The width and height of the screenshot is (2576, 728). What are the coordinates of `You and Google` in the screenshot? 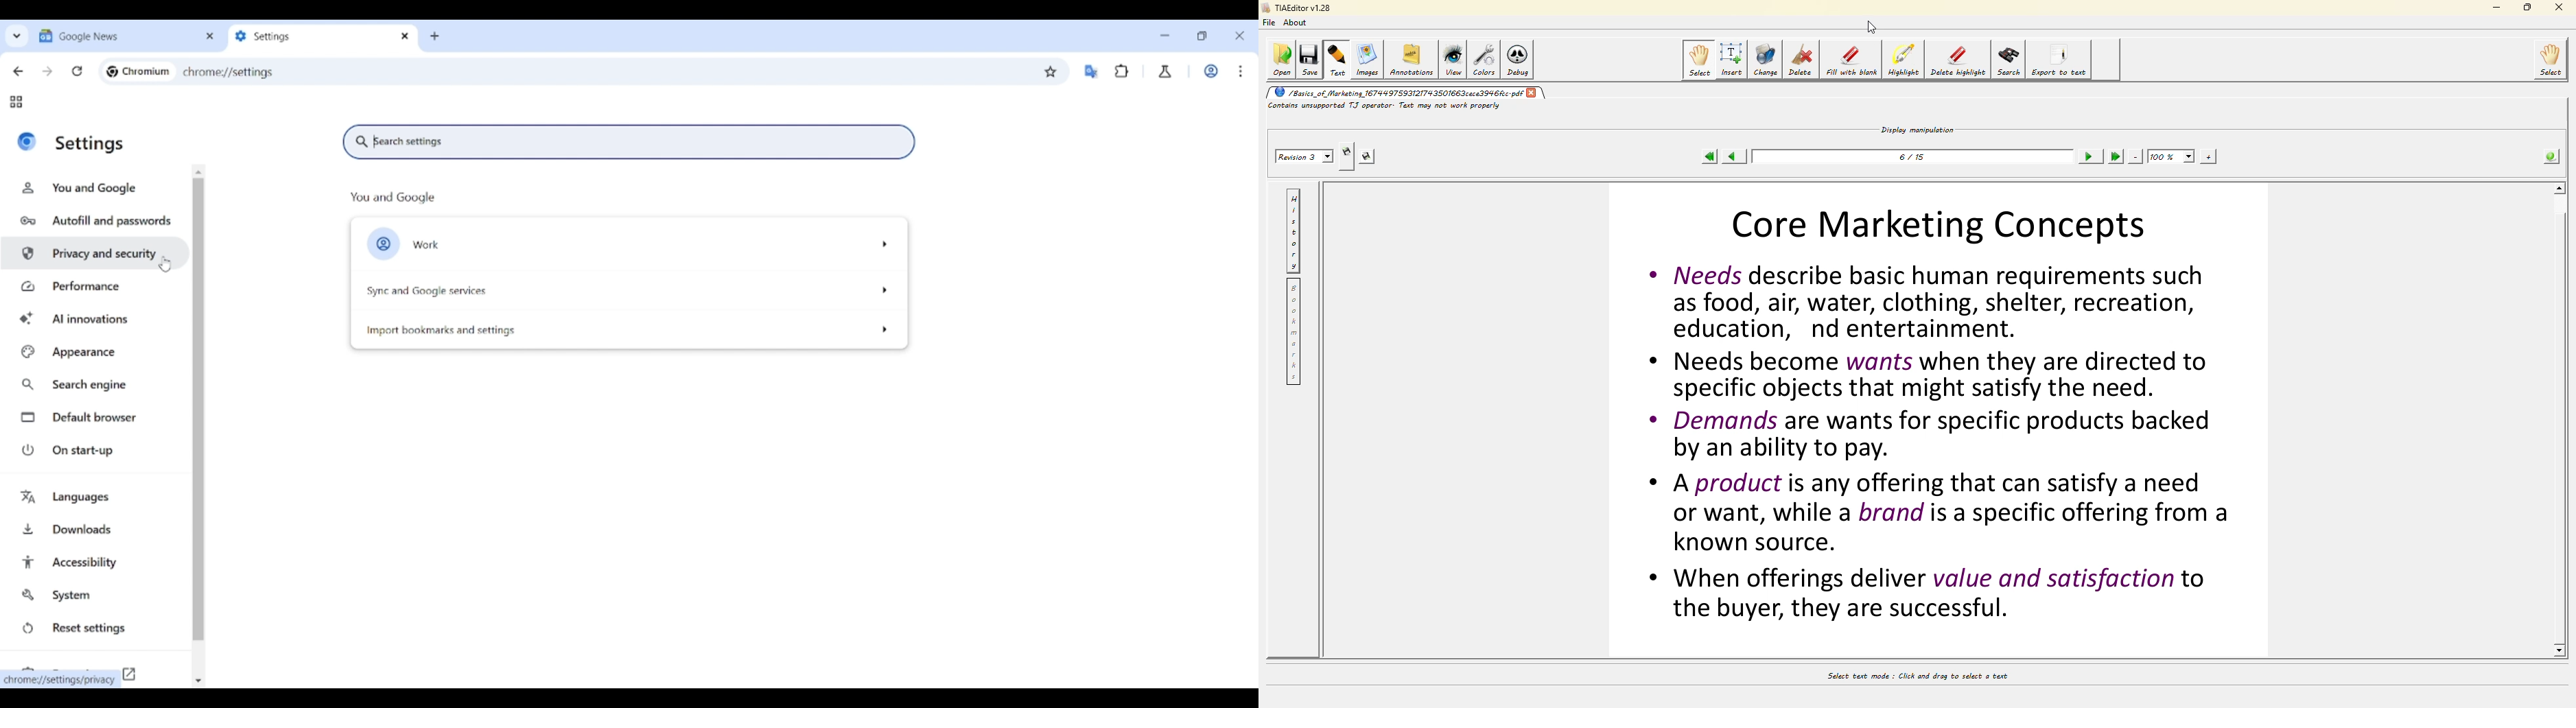 It's located at (393, 198).